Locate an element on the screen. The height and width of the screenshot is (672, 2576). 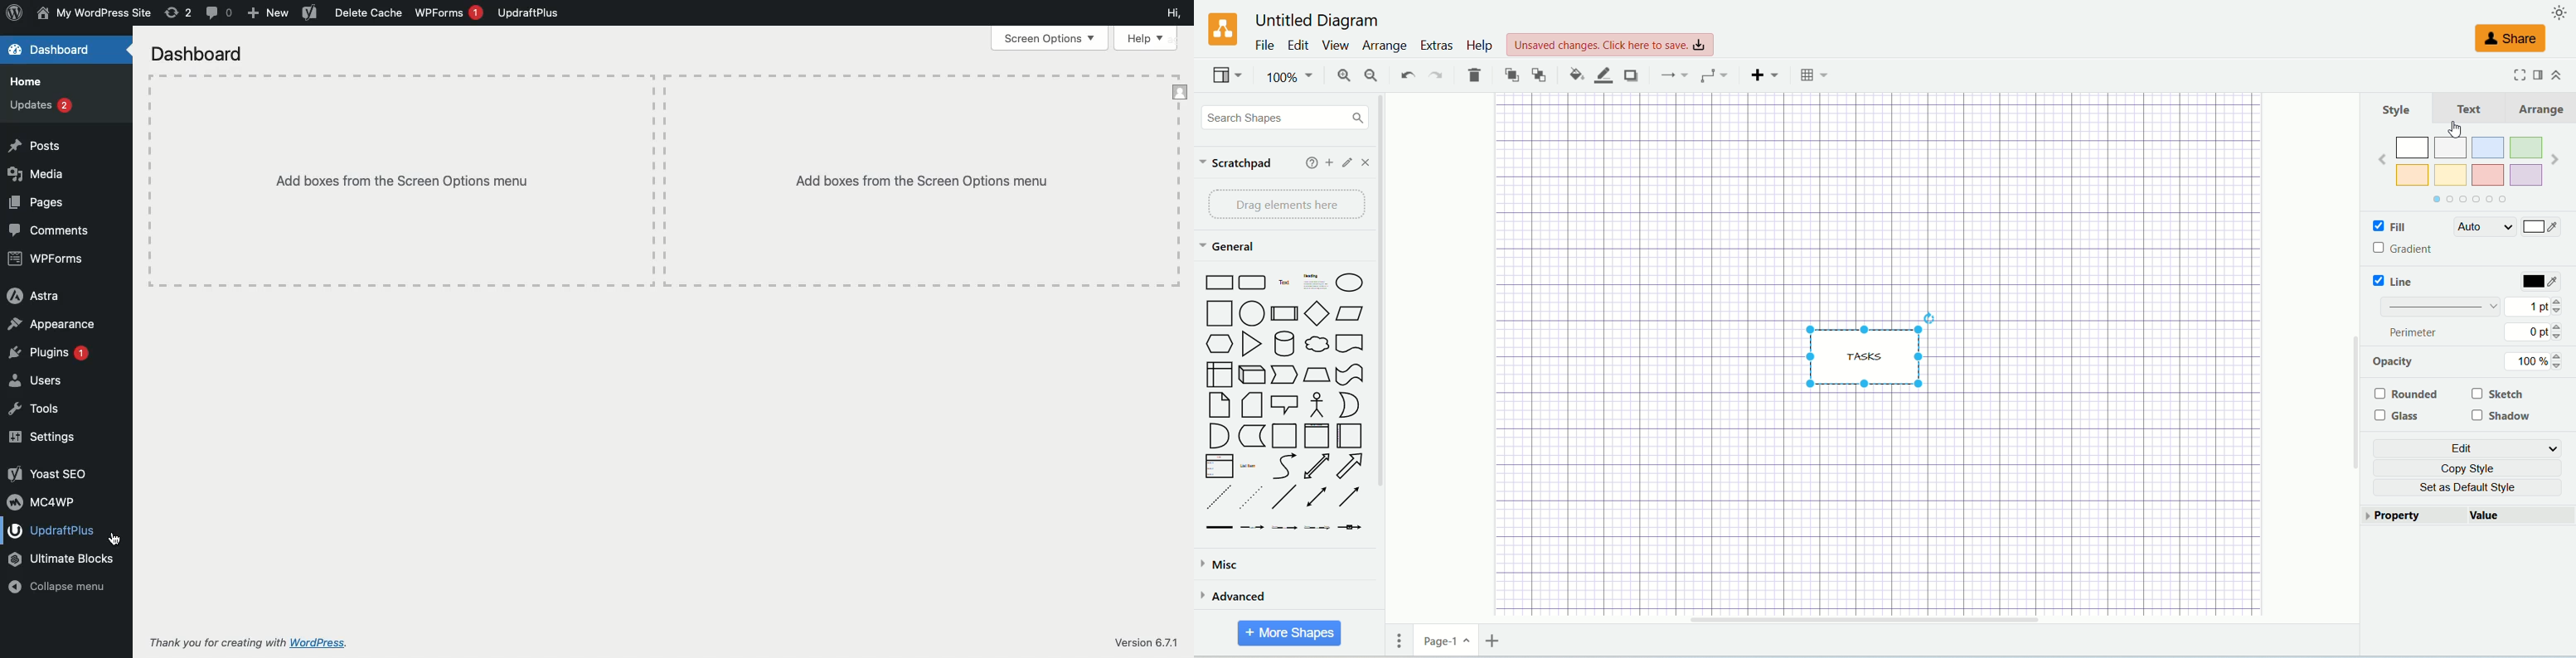
Version 6.7.1 is located at coordinates (1147, 636).